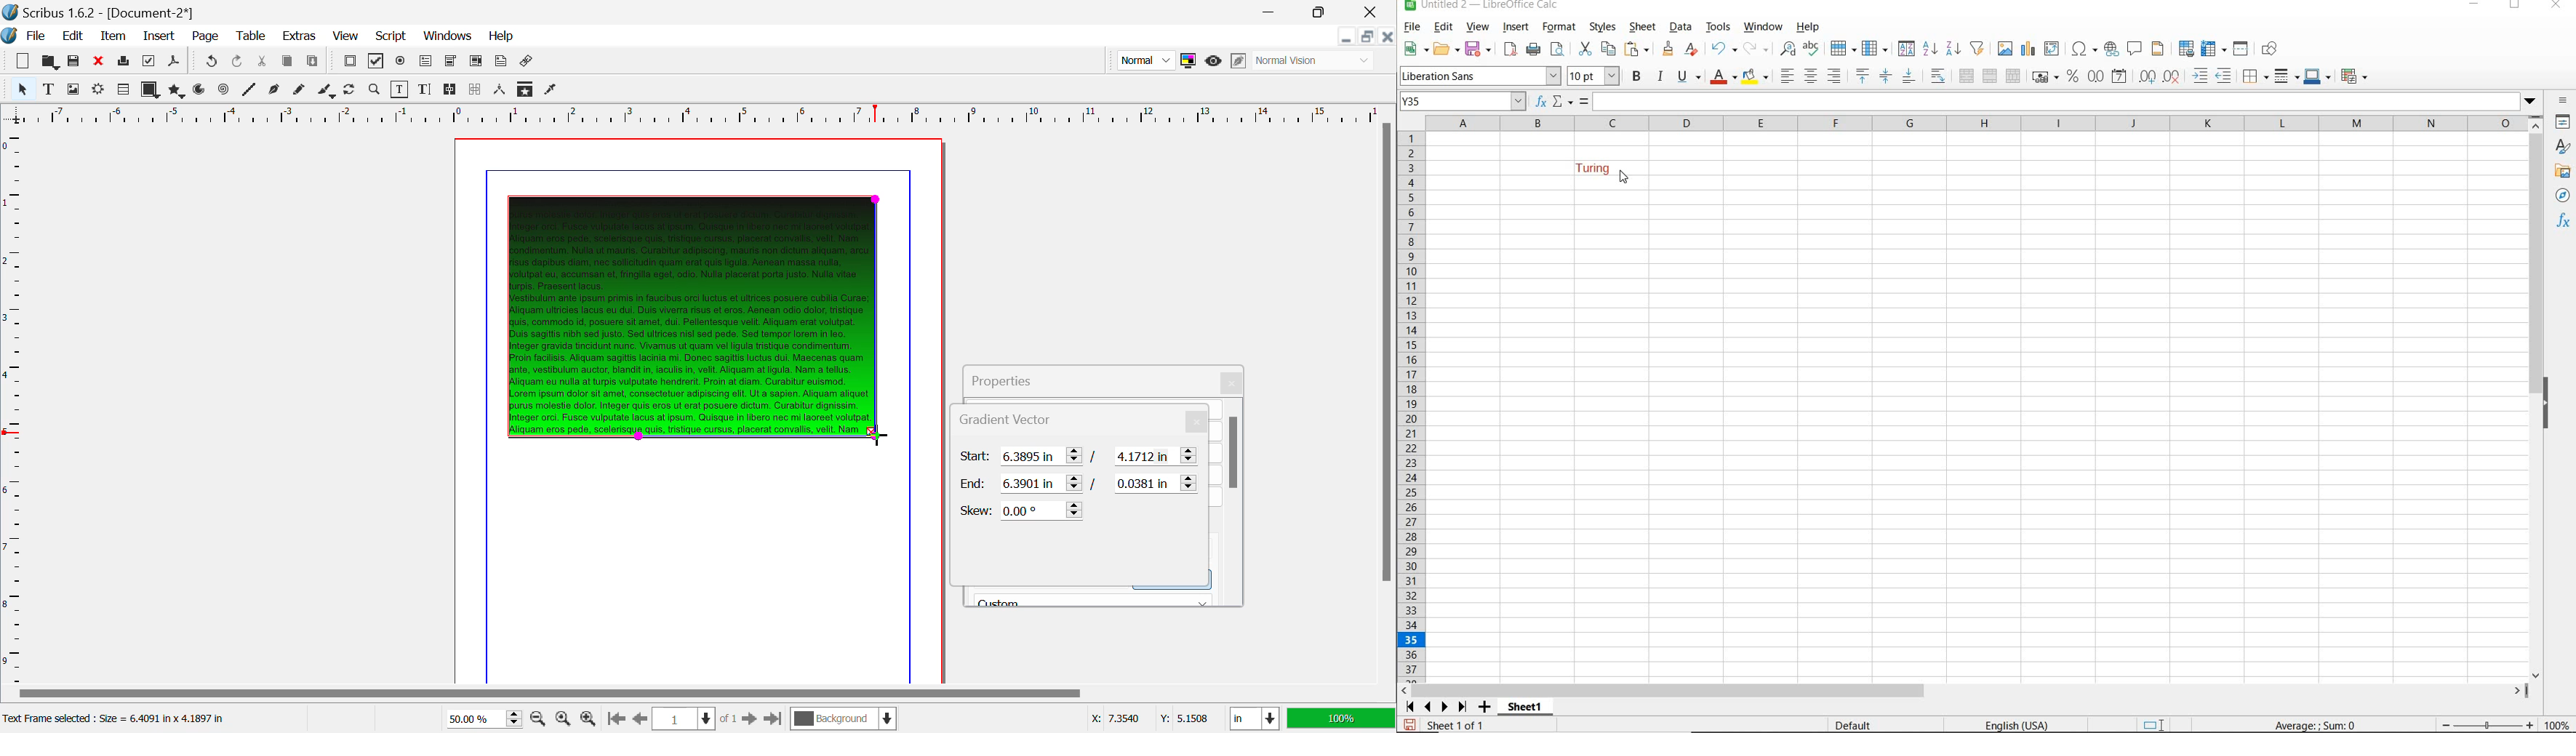 Image resolution: width=2576 pixels, height=756 pixels. I want to click on Black, so click(1094, 598).